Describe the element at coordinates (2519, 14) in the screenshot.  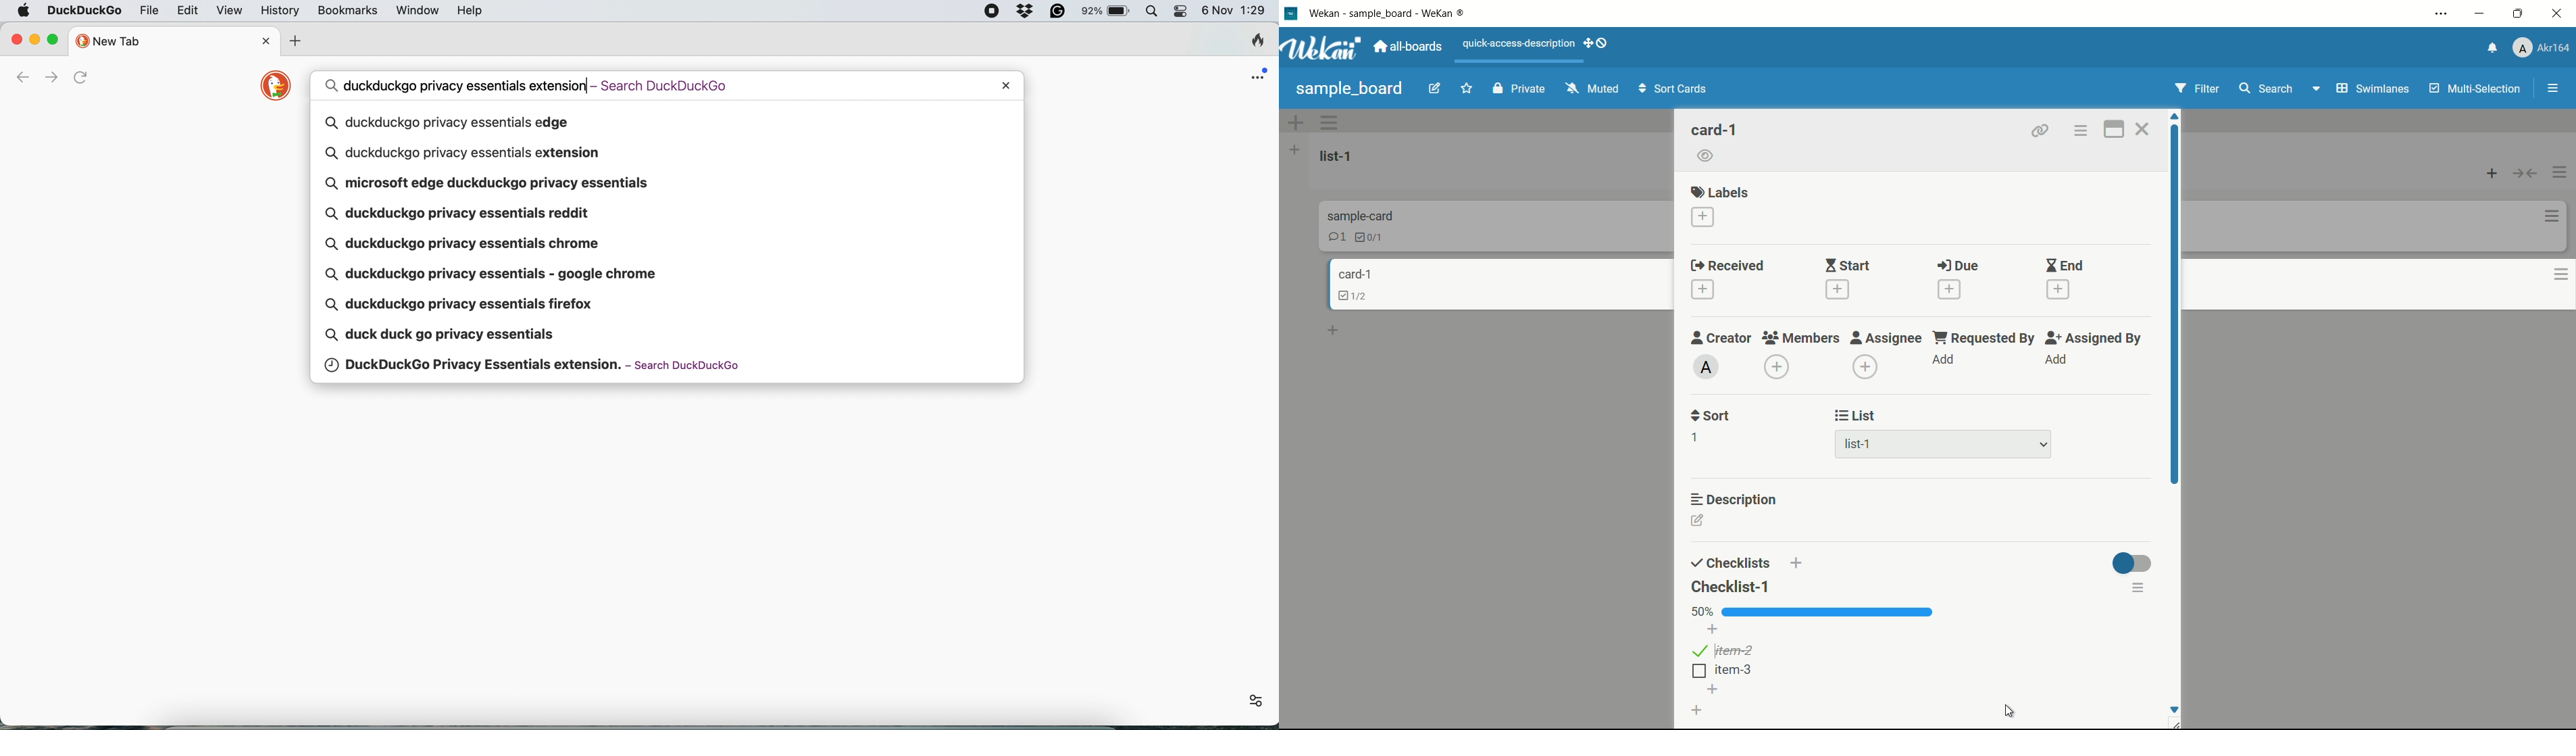
I see `maximize` at that location.